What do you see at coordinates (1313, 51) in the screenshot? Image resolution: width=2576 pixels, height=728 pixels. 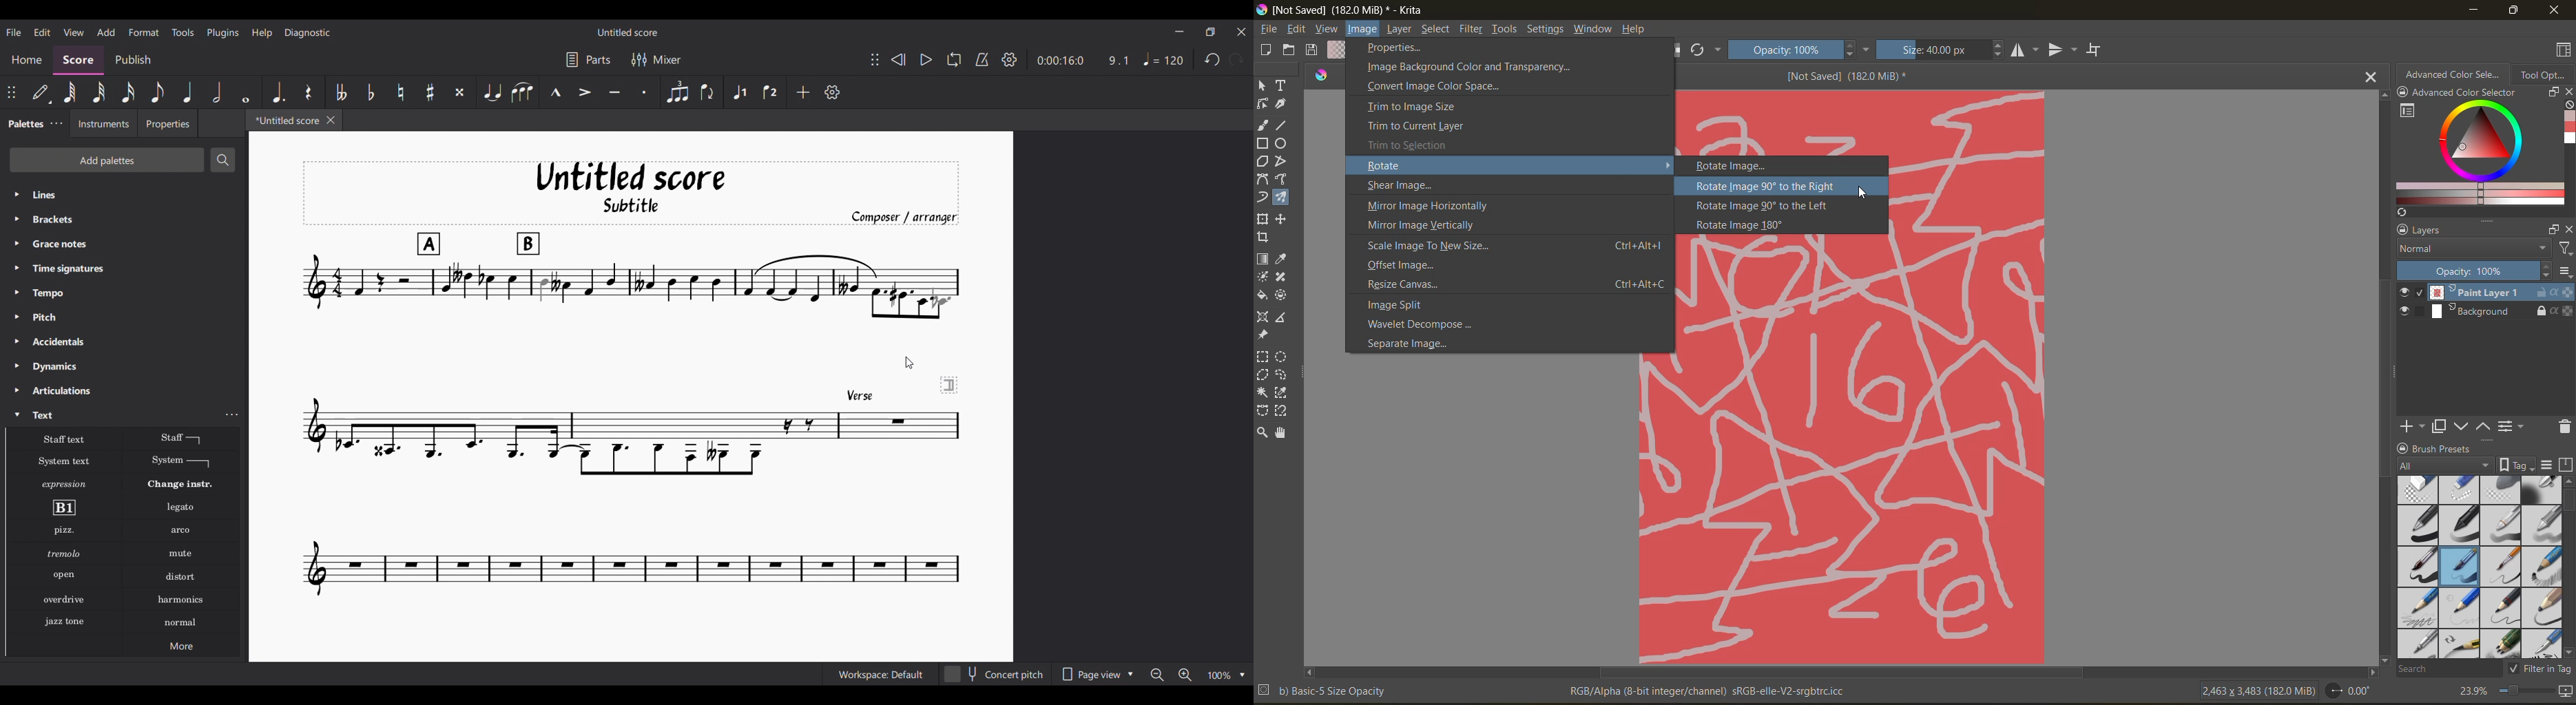 I see `save` at bounding box center [1313, 51].